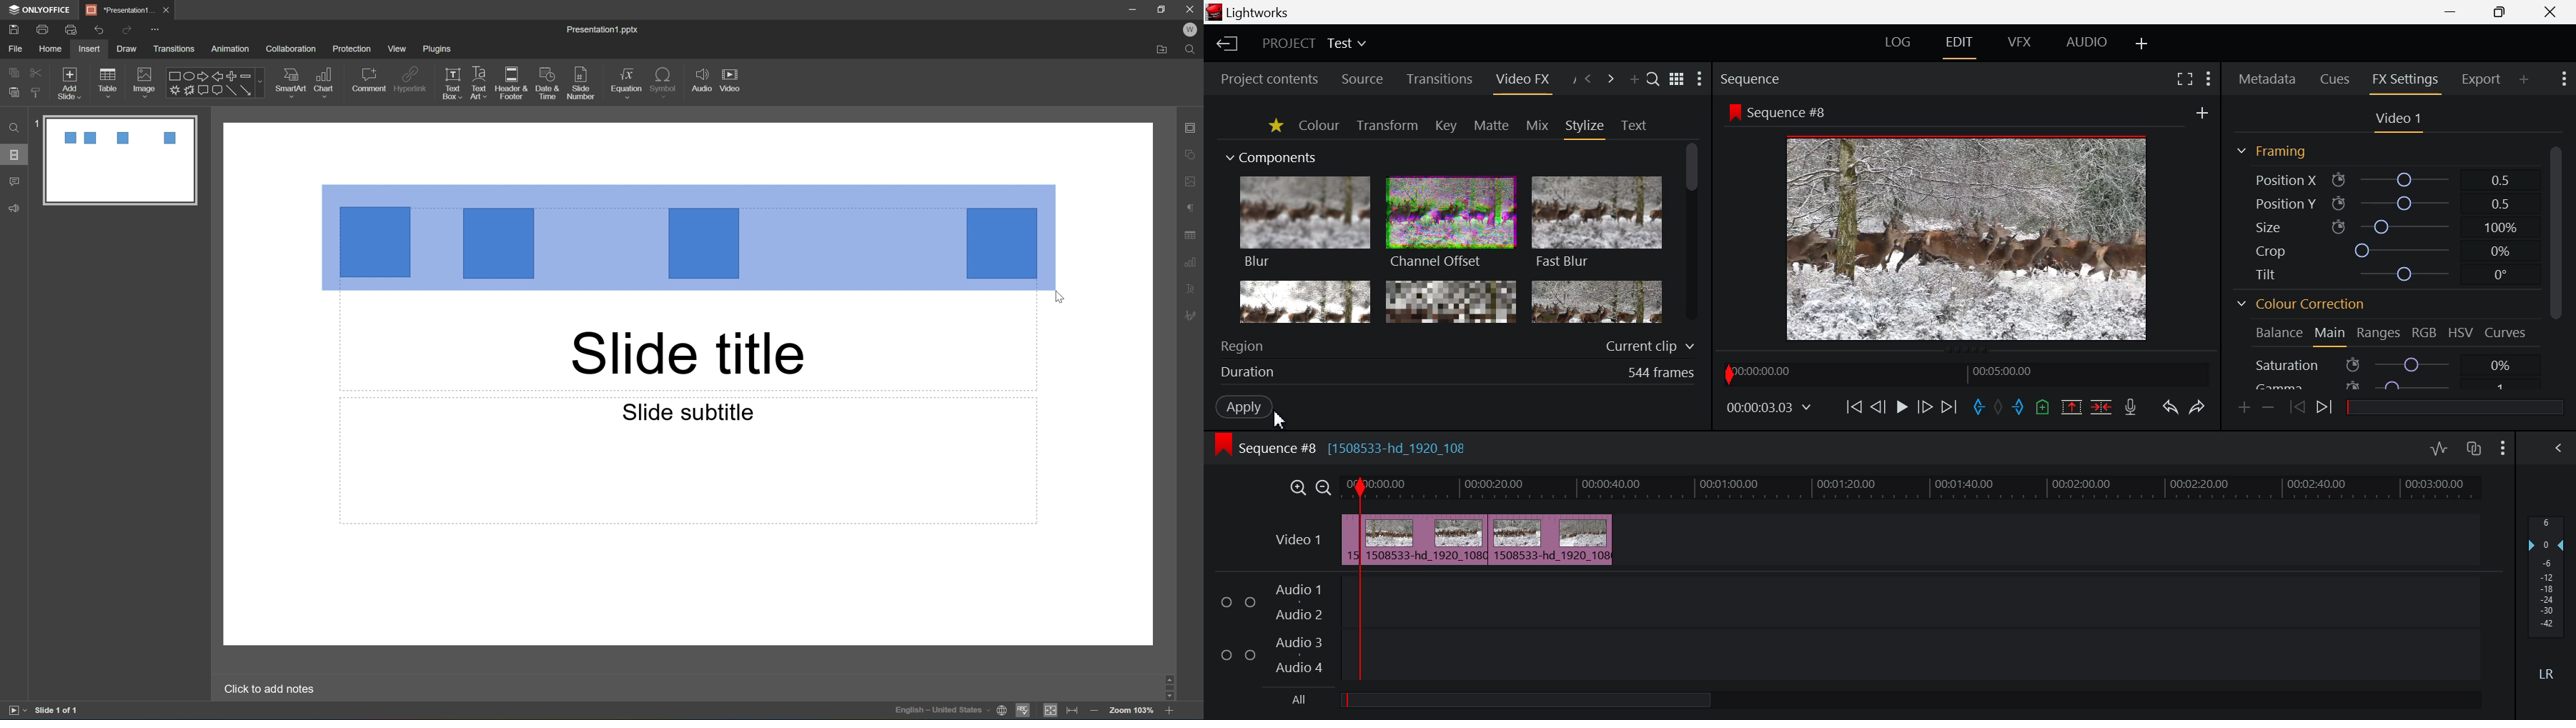 Image resolution: width=2576 pixels, height=728 pixels. Describe the element at coordinates (121, 9) in the screenshot. I see `*Presentation1...` at that location.